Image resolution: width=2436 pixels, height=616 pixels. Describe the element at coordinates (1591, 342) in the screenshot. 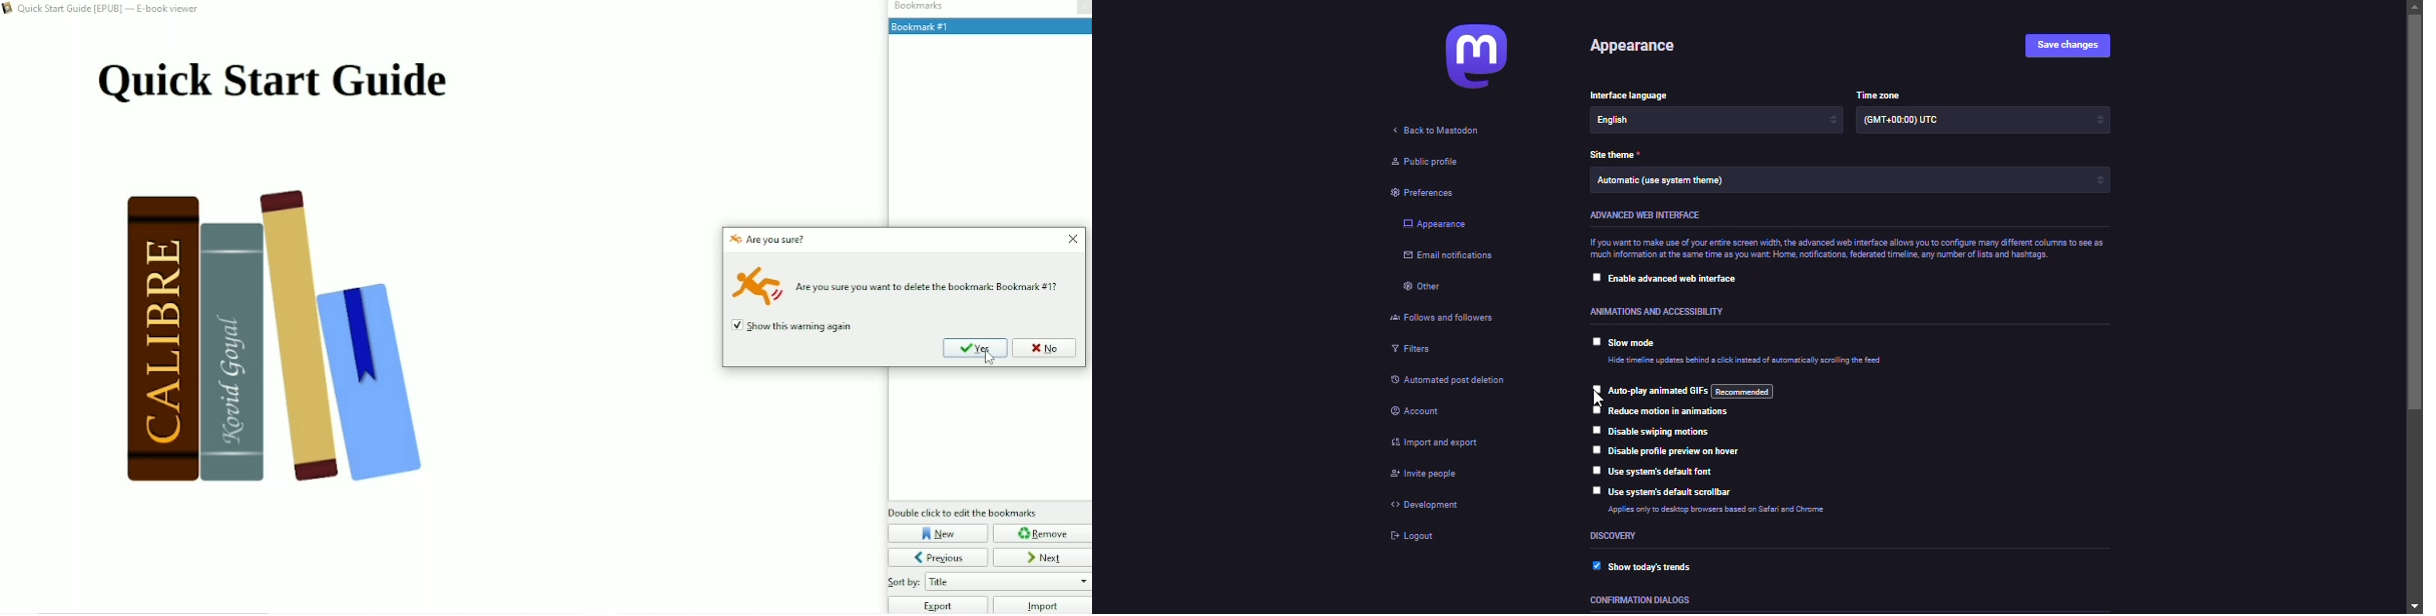

I see `click to select` at that location.